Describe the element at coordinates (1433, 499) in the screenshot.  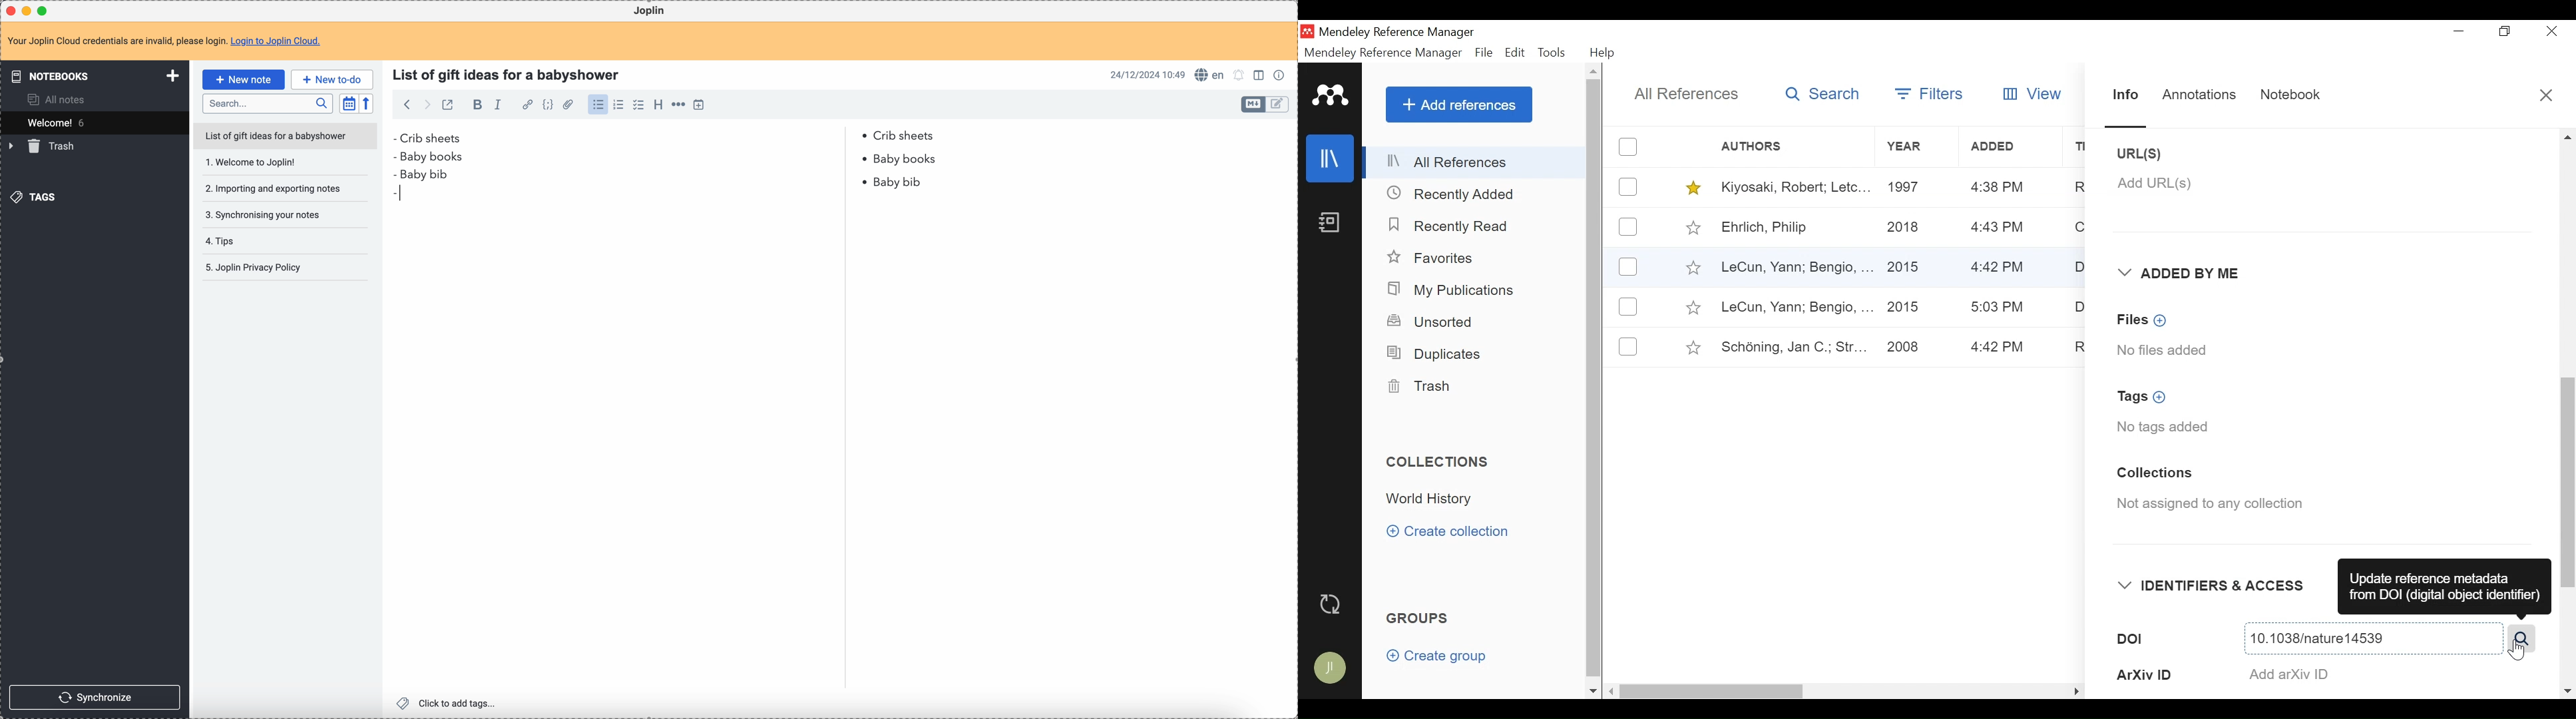
I see `Collection` at that location.